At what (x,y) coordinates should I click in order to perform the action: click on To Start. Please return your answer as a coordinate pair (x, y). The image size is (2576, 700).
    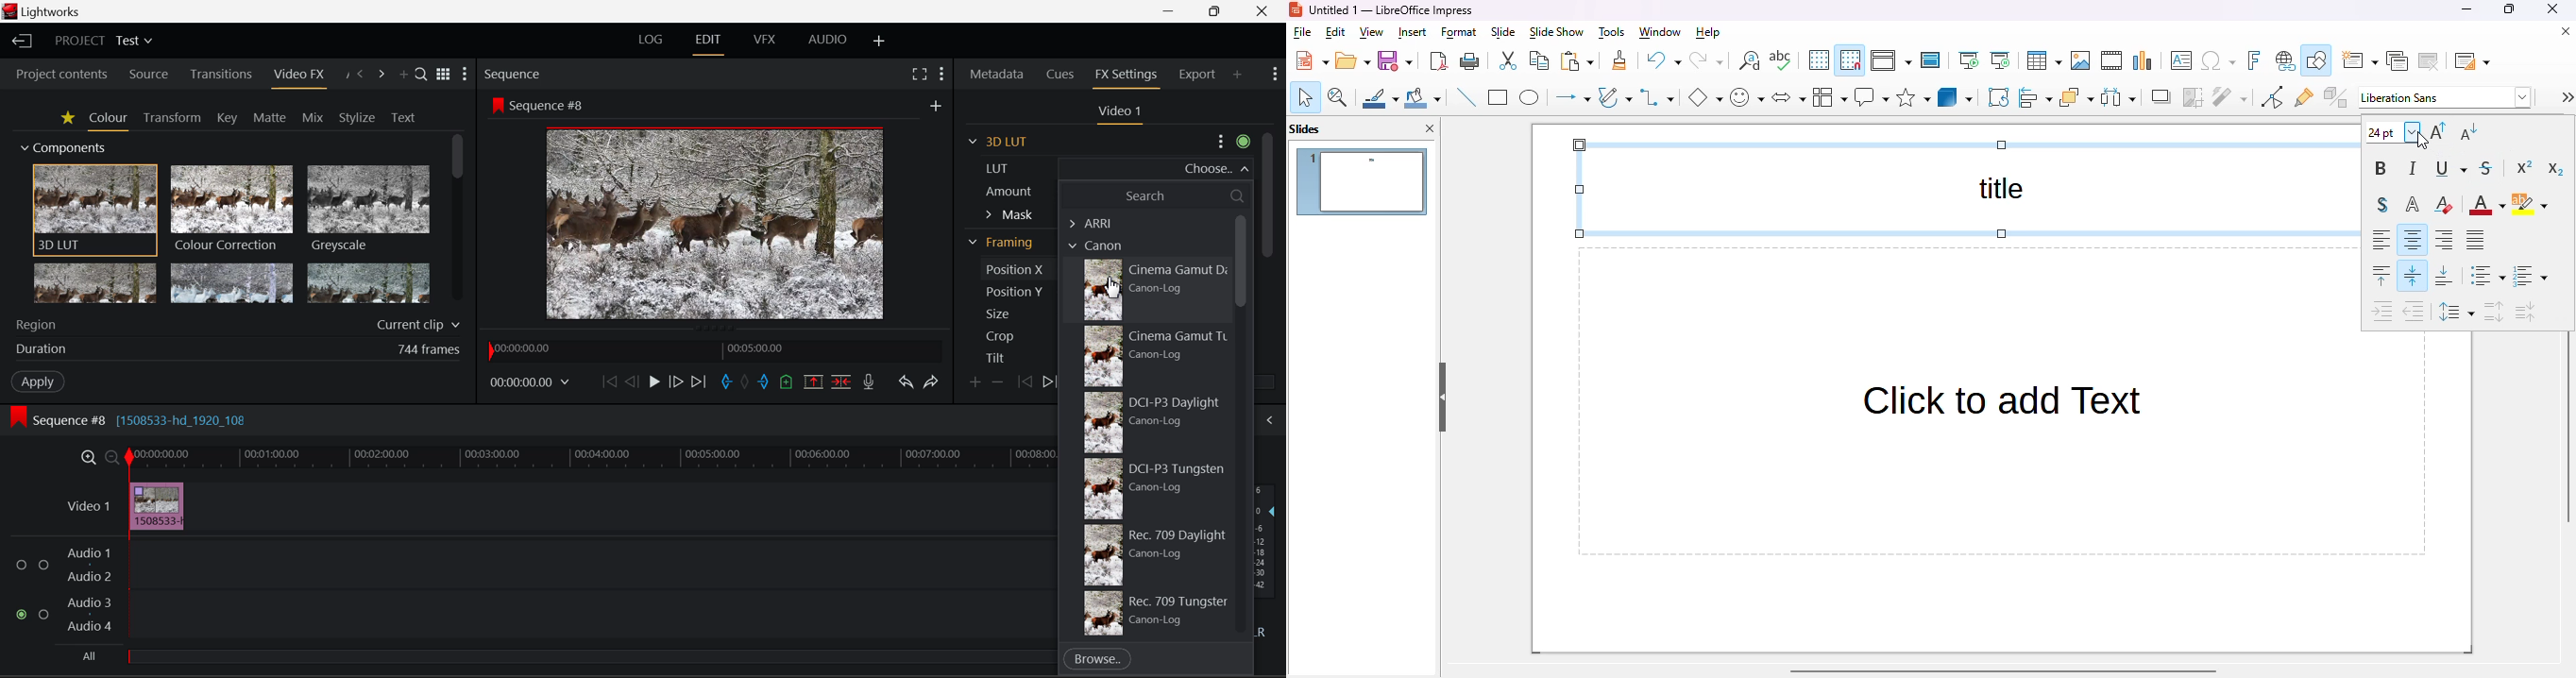
    Looking at the image, I should click on (608, 384).